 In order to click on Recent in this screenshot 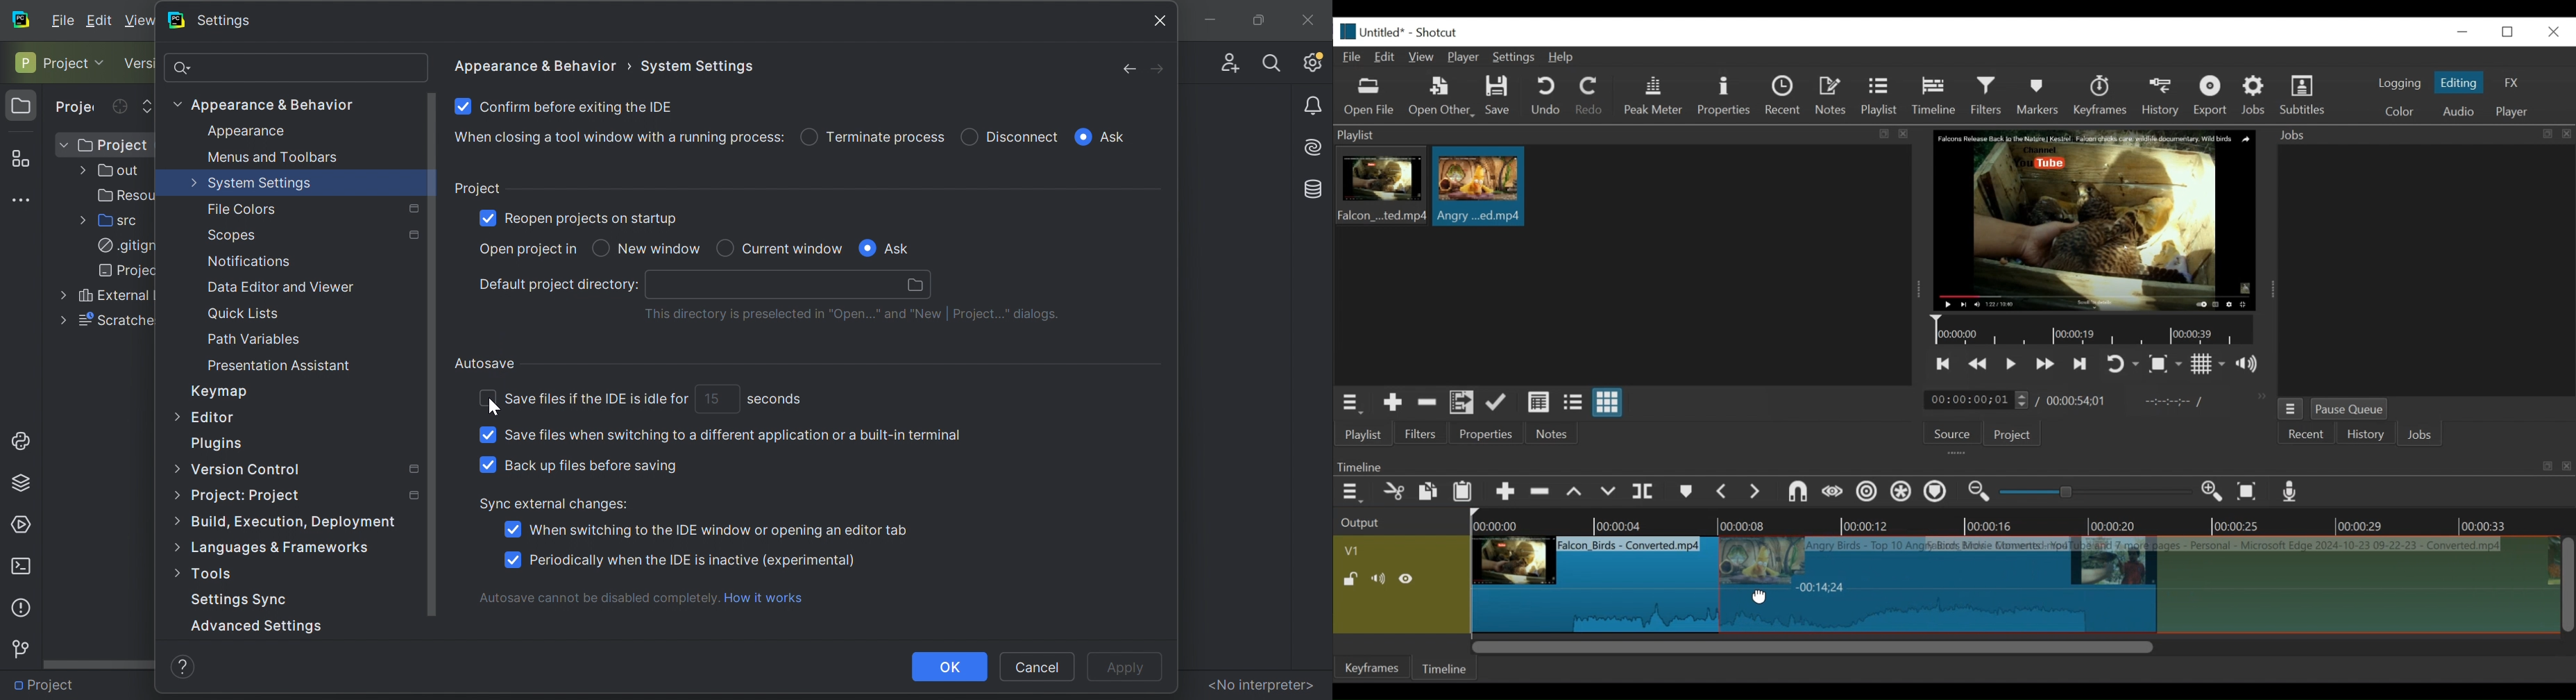, I will do `click(2307, 435)`.